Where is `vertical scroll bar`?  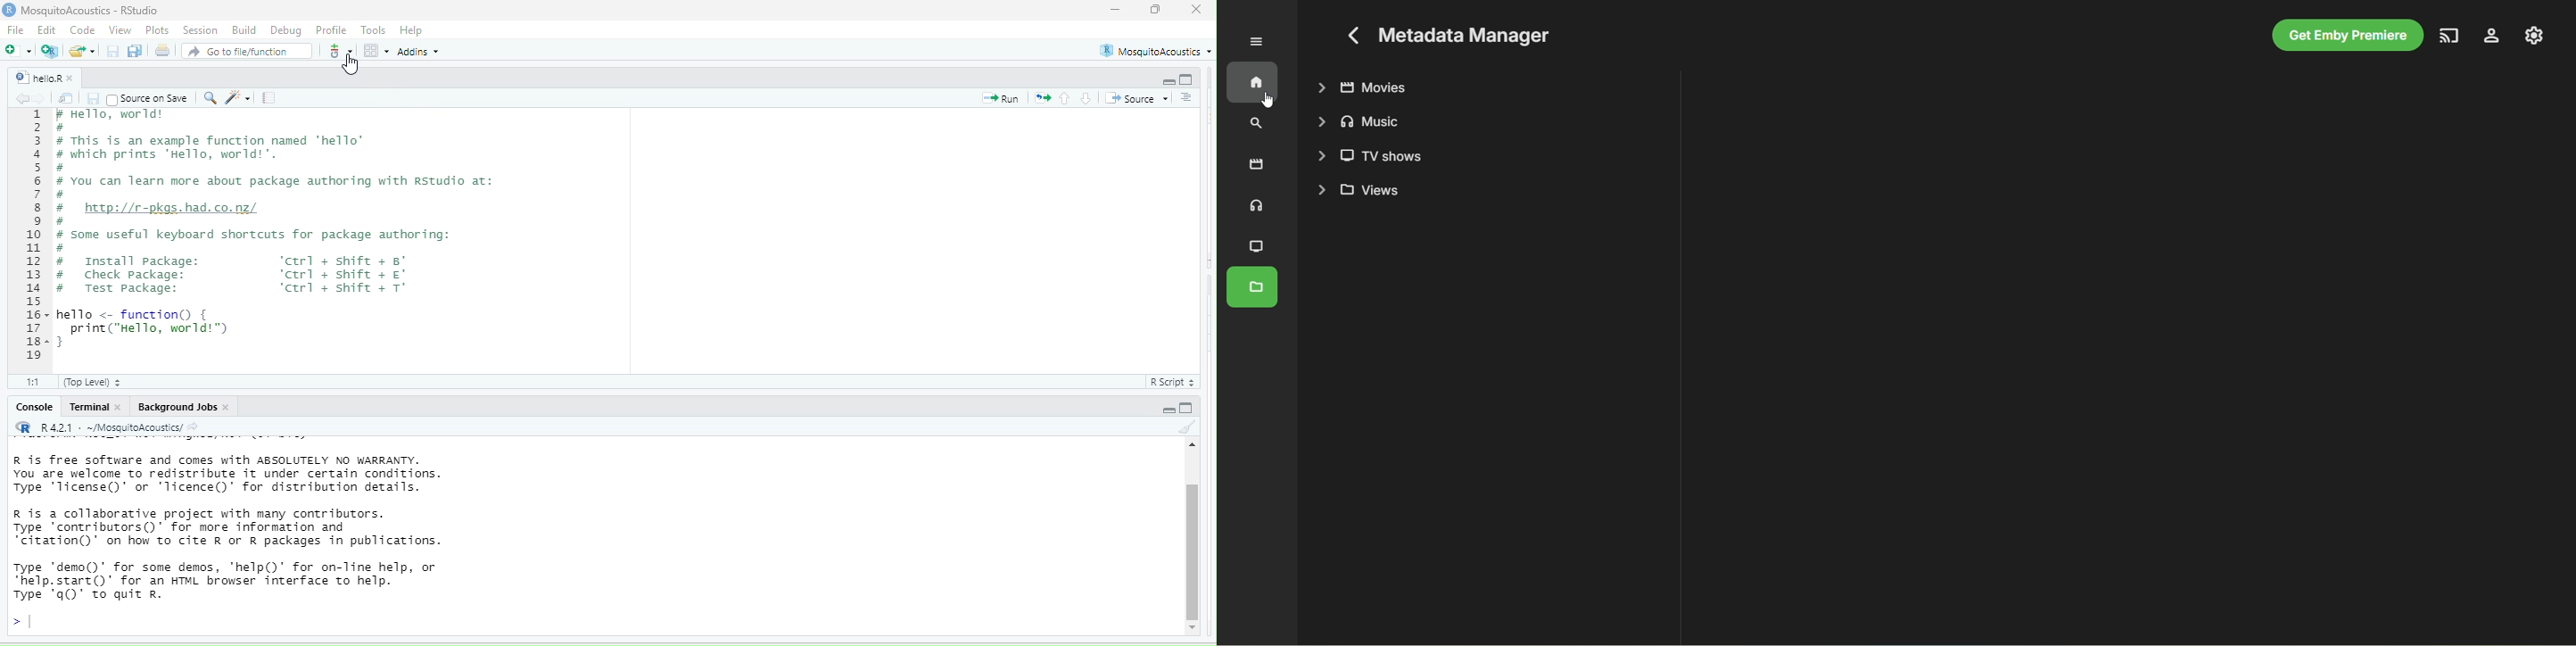
vertical scroll bar is located at coordinates (1193, 538).